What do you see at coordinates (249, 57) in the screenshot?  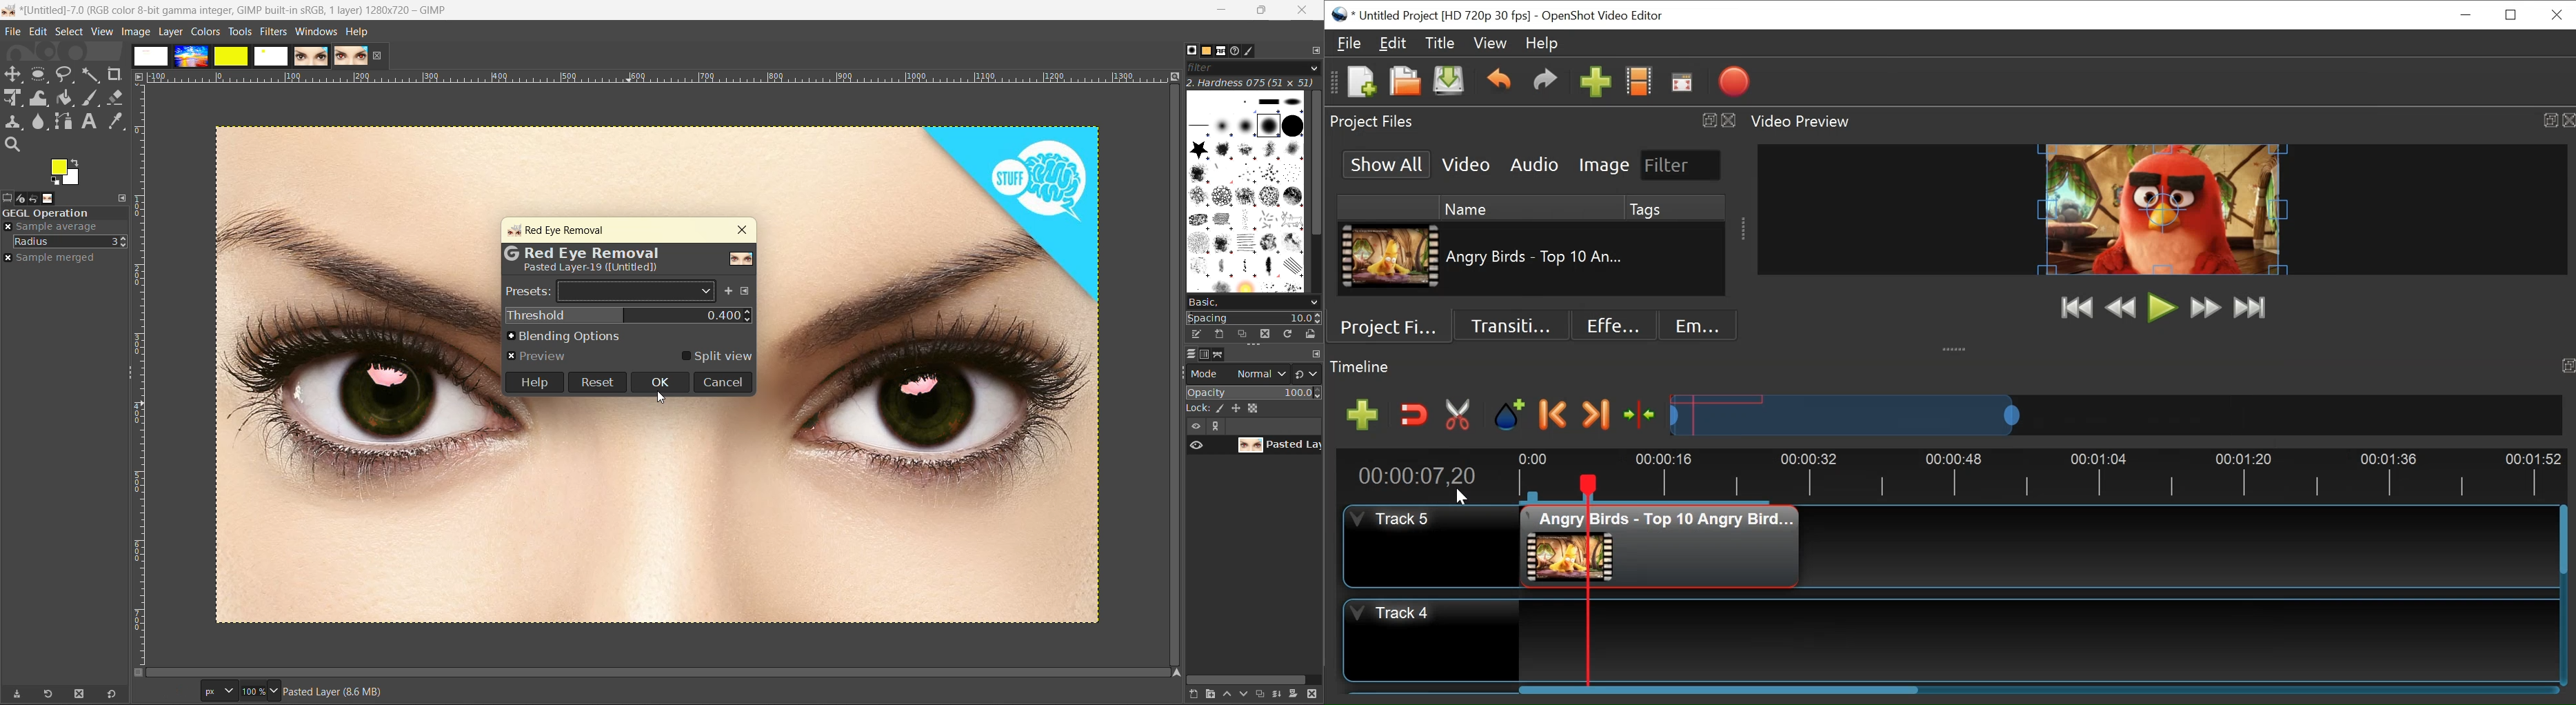 I see `images` at bounding box center [249, 57].